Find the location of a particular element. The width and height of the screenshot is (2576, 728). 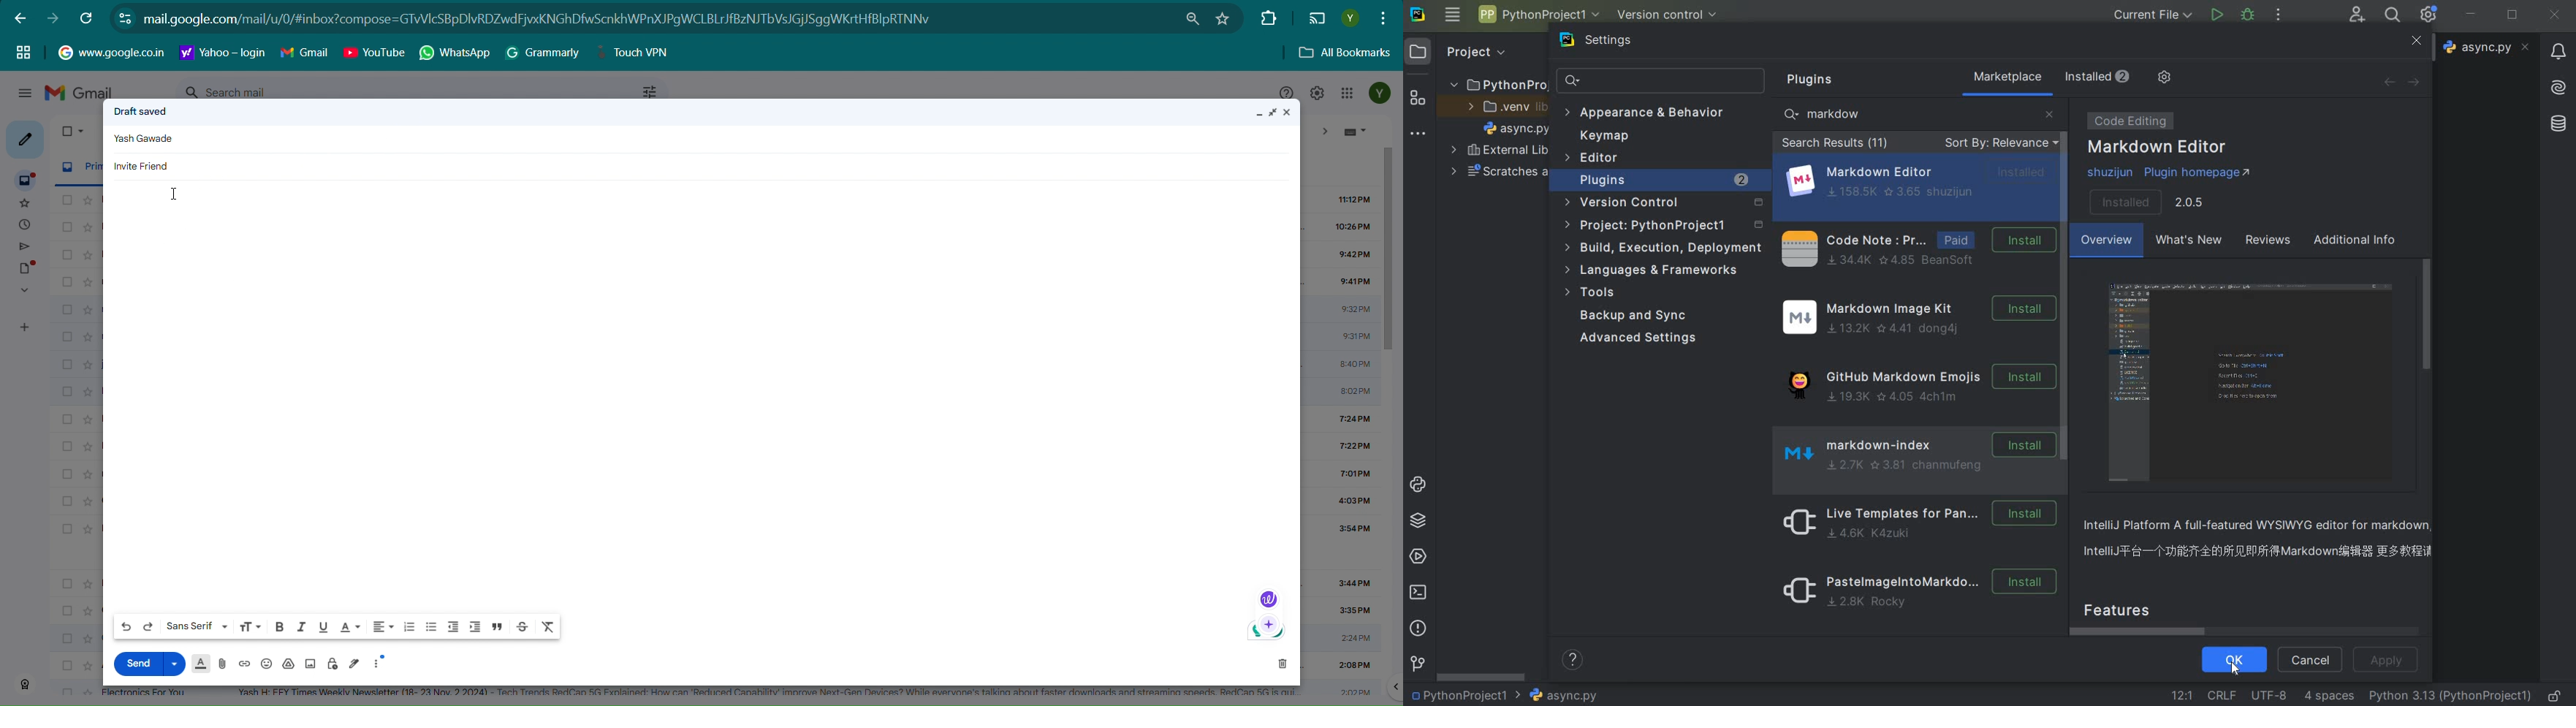

close is located at coordinates (2049, 113).